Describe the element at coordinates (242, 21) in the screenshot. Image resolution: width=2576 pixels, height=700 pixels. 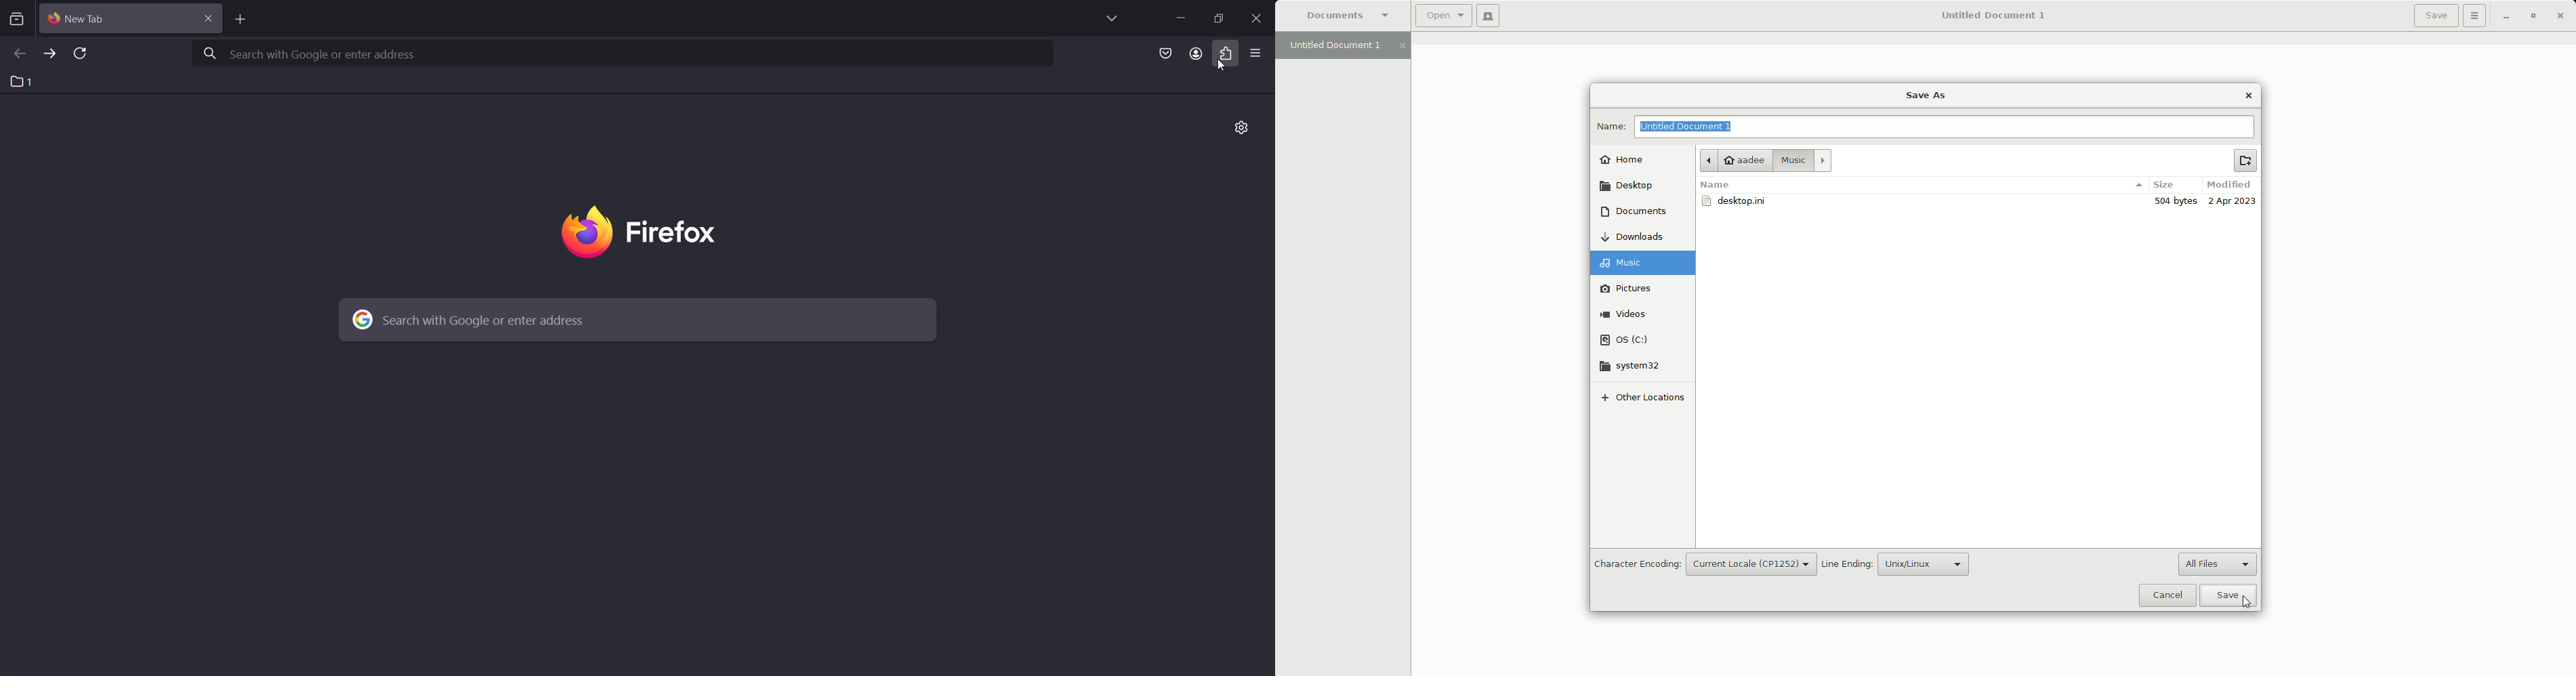
I see `new tab` at that location.